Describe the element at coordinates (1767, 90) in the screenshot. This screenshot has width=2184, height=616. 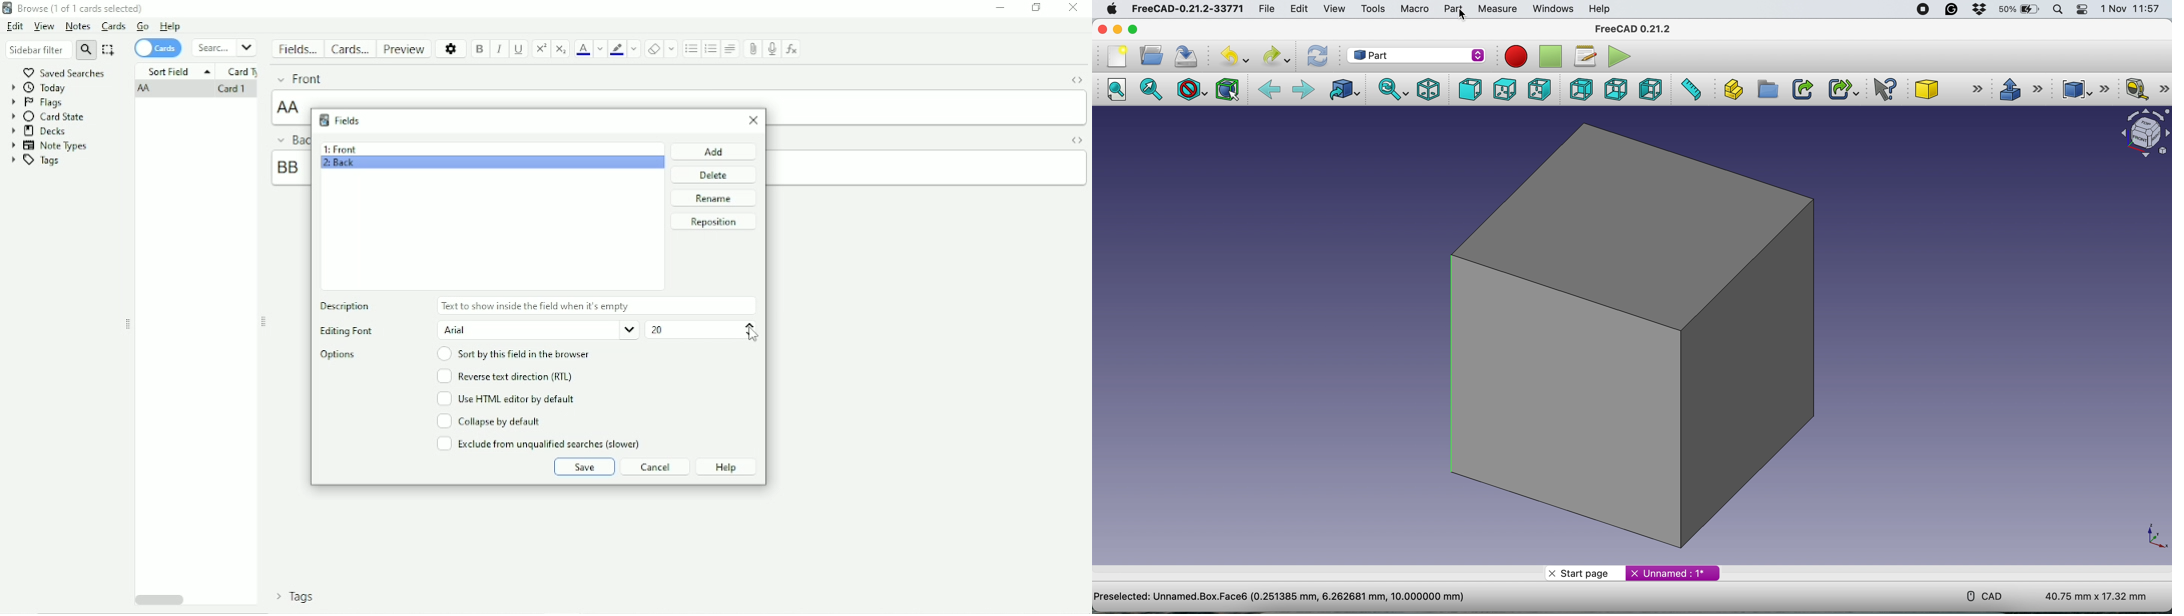
I see `create group` at that location.